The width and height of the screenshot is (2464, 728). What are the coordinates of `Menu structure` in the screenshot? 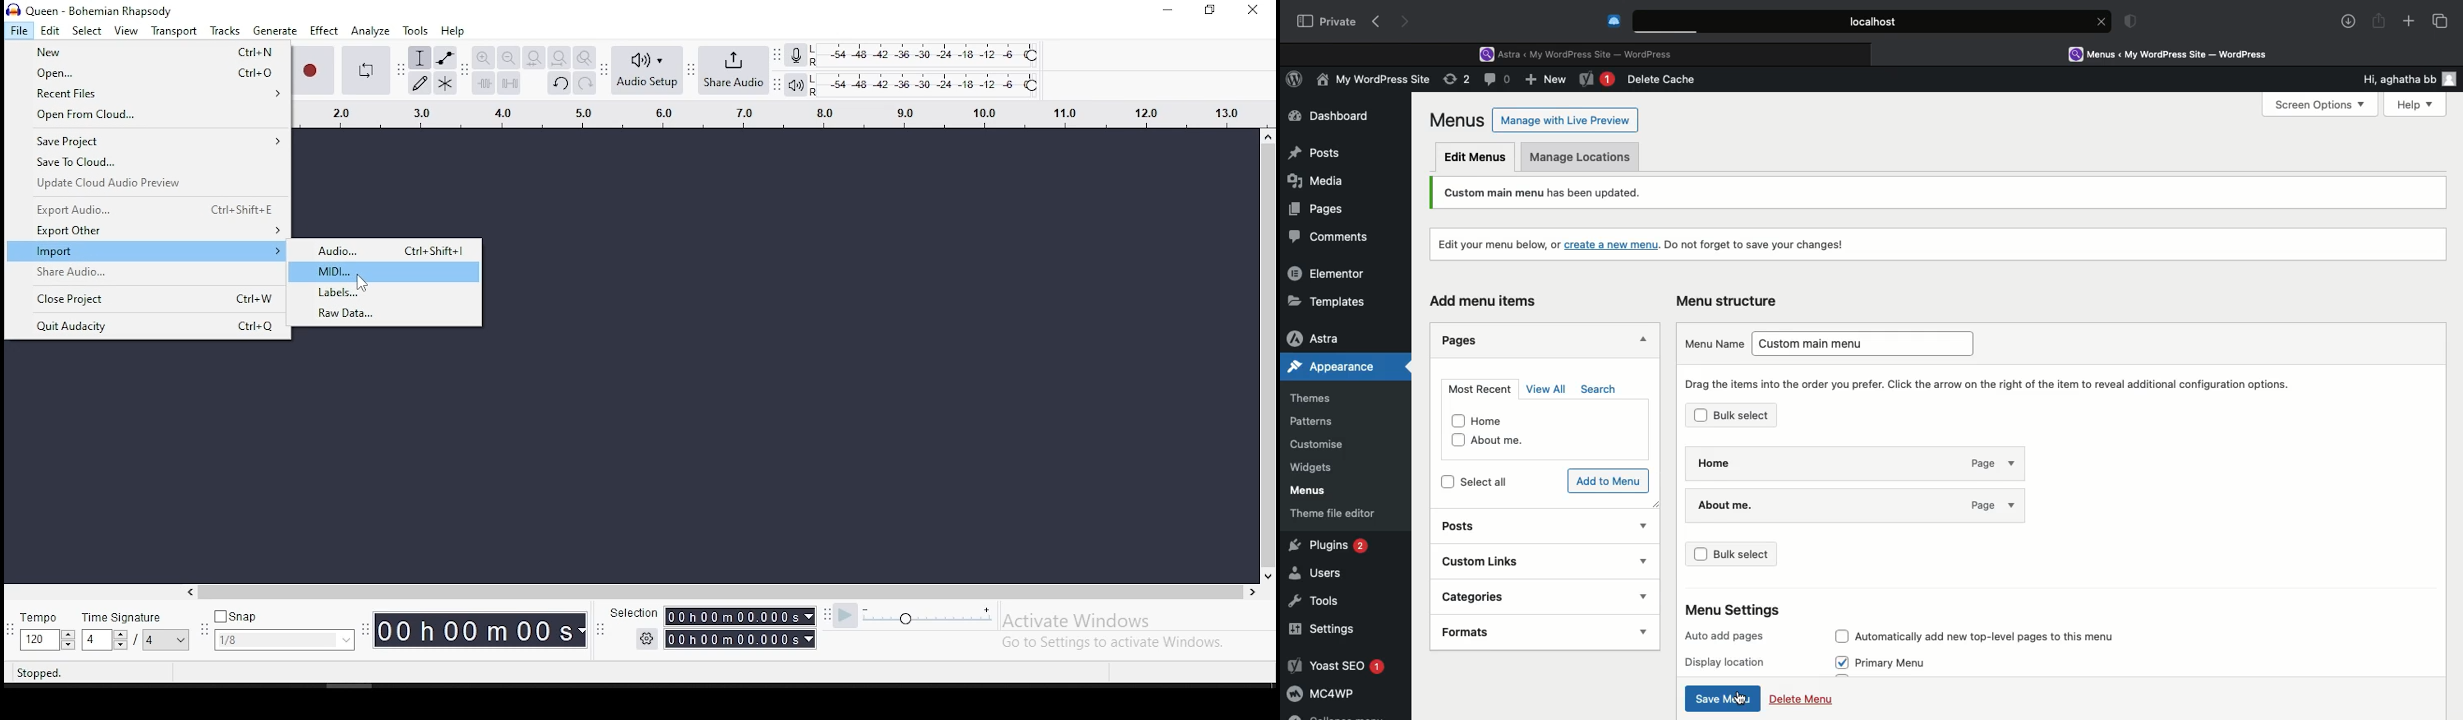 It's located at (1730, 301).